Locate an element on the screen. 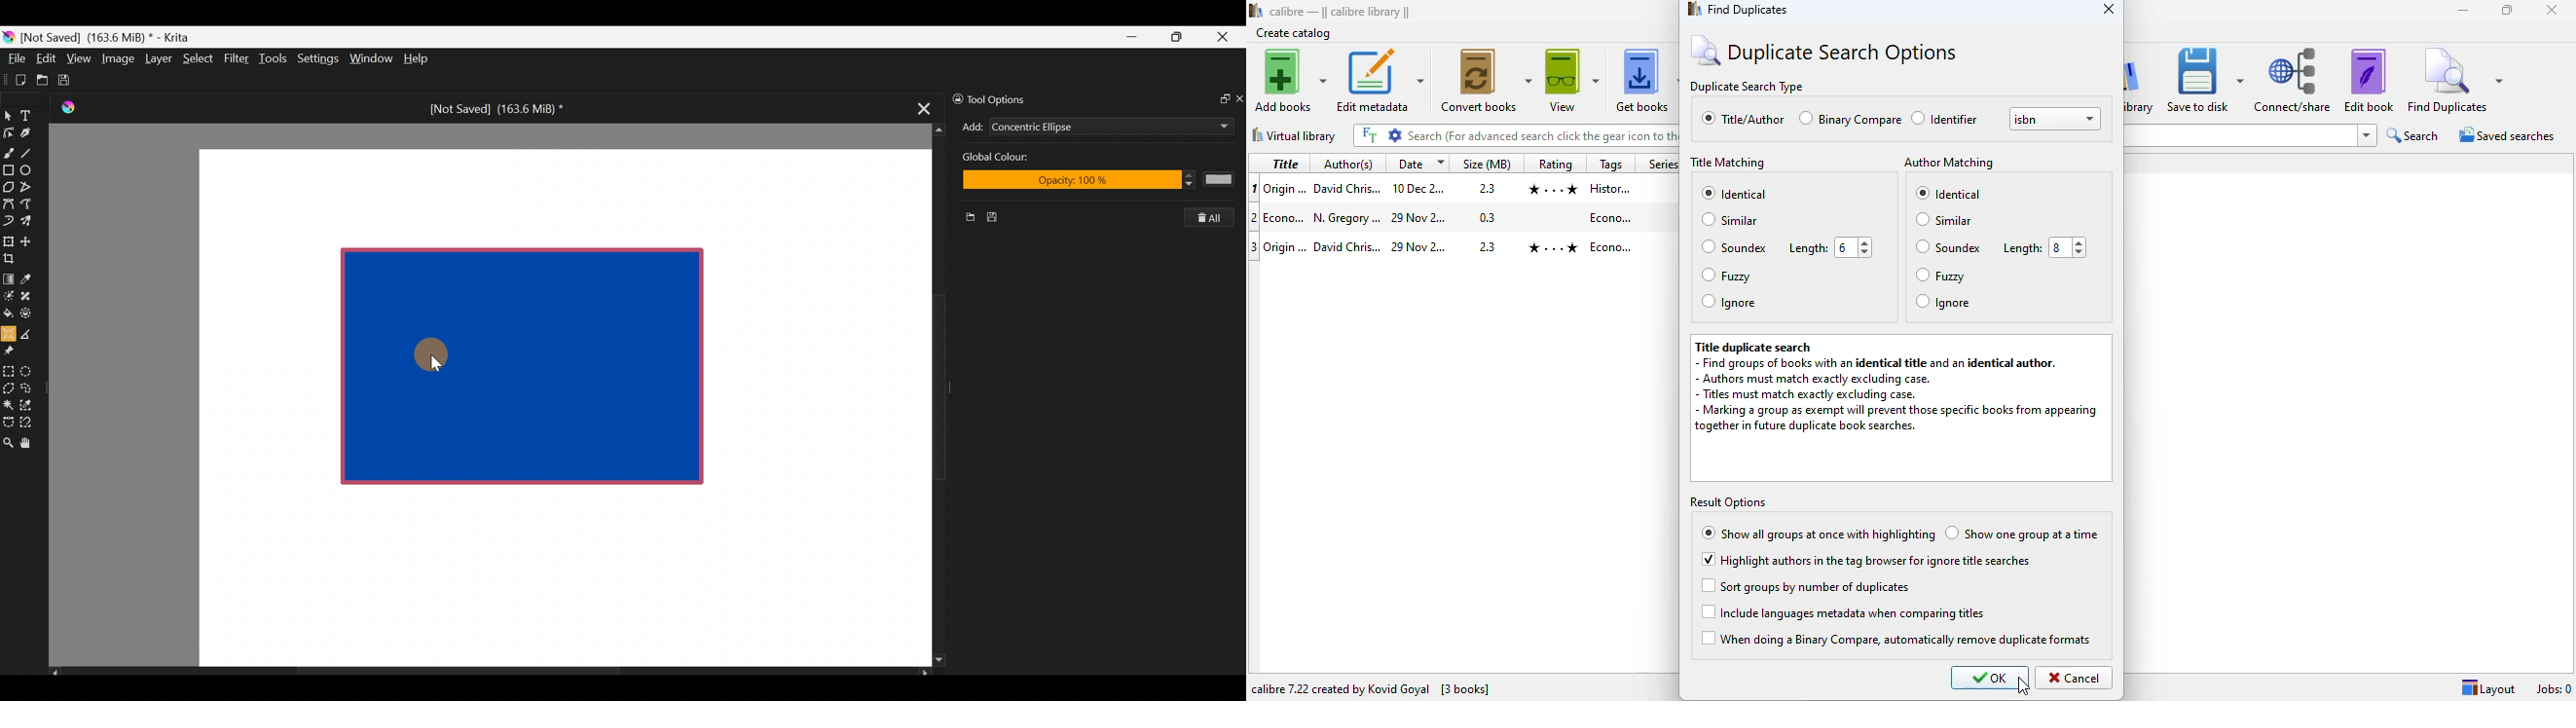  Cursor is located at coordinates (429, 353).